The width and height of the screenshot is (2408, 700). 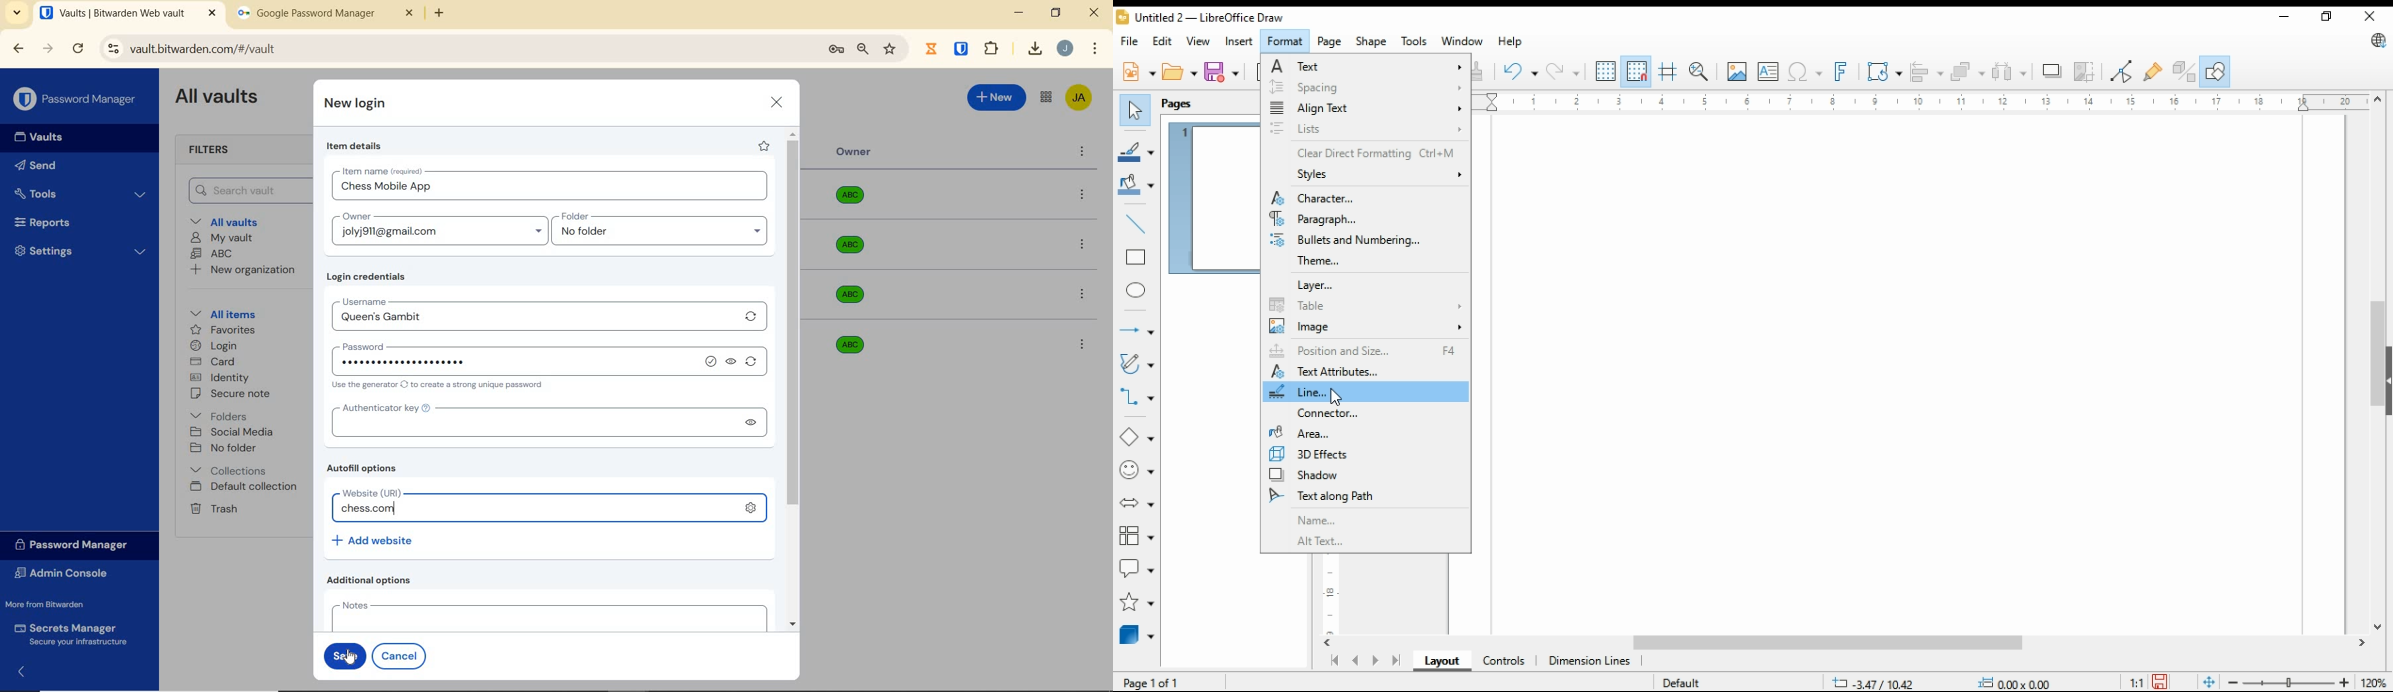 What do you see at coordinates (369, 277) in the screenshot?
I see `Login credentials` at bounding box center [369, 277].